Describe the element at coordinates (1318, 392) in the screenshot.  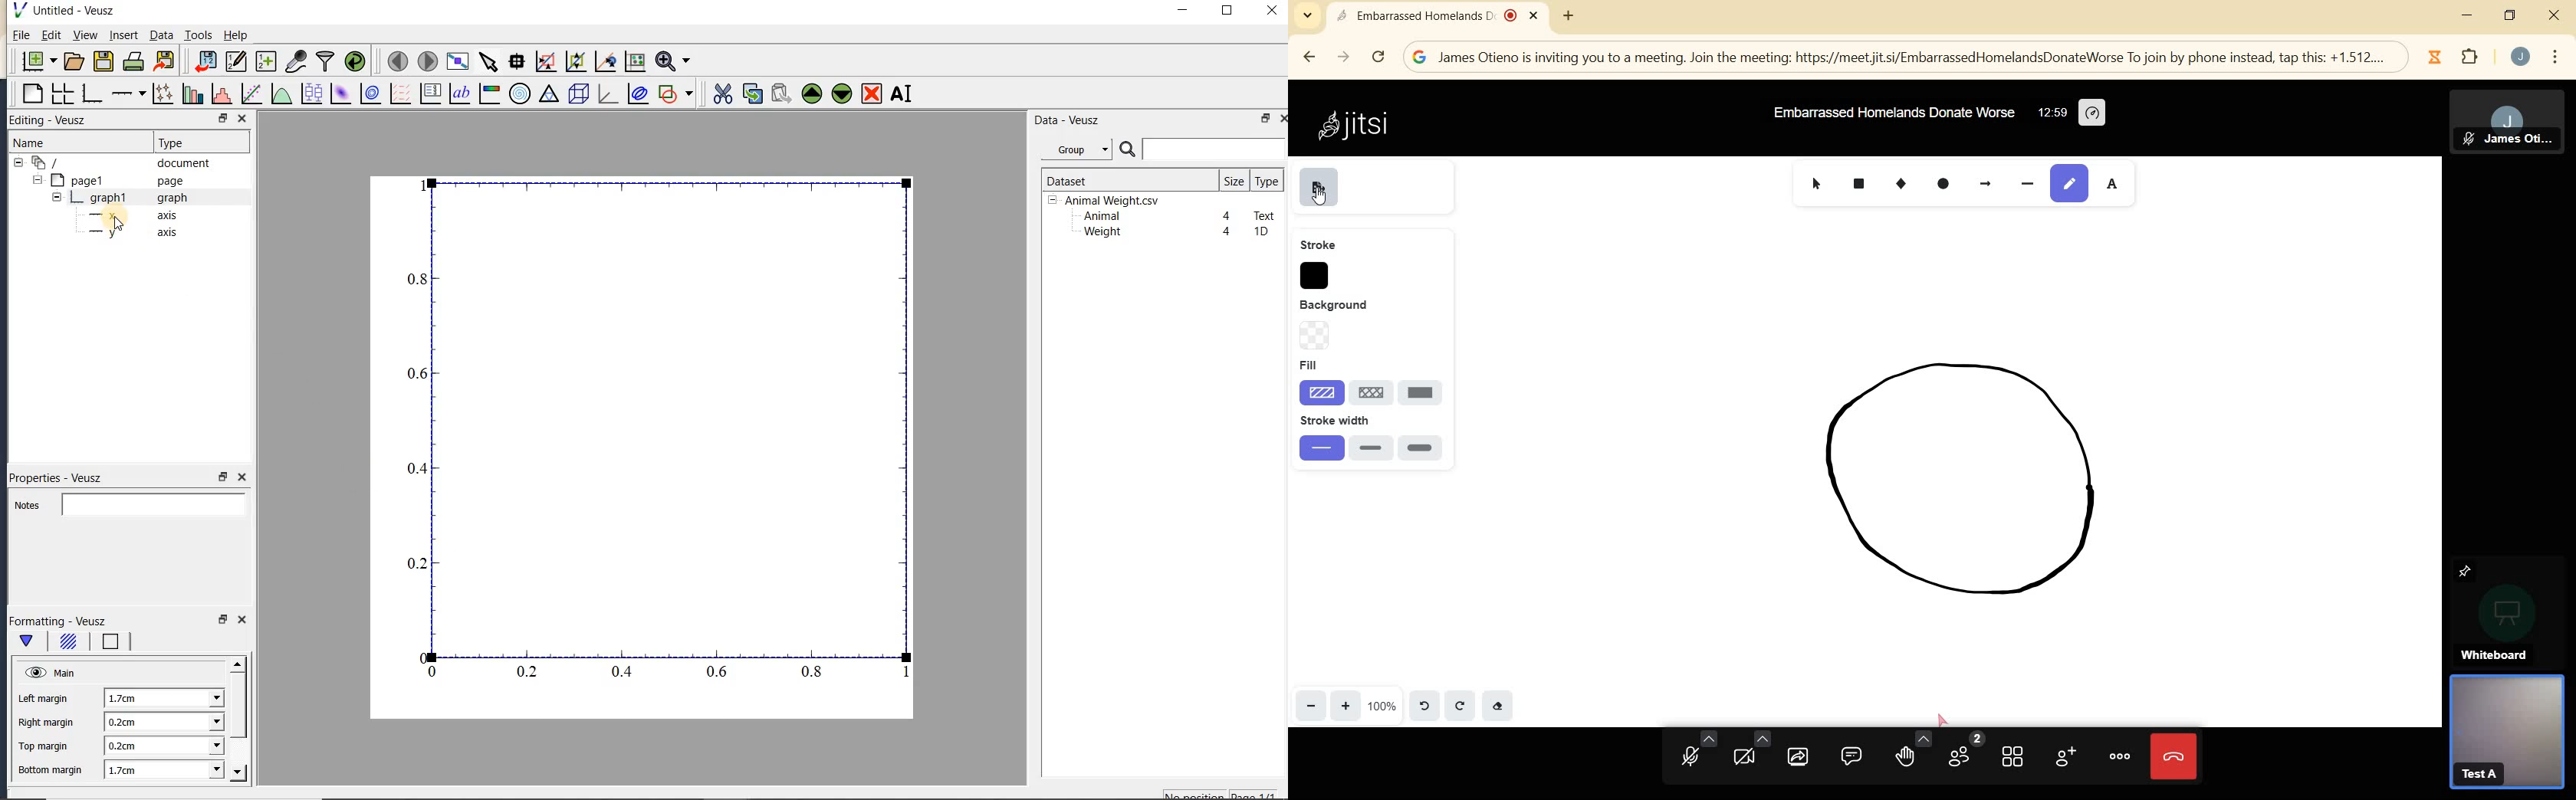
I see `shade` at that location.